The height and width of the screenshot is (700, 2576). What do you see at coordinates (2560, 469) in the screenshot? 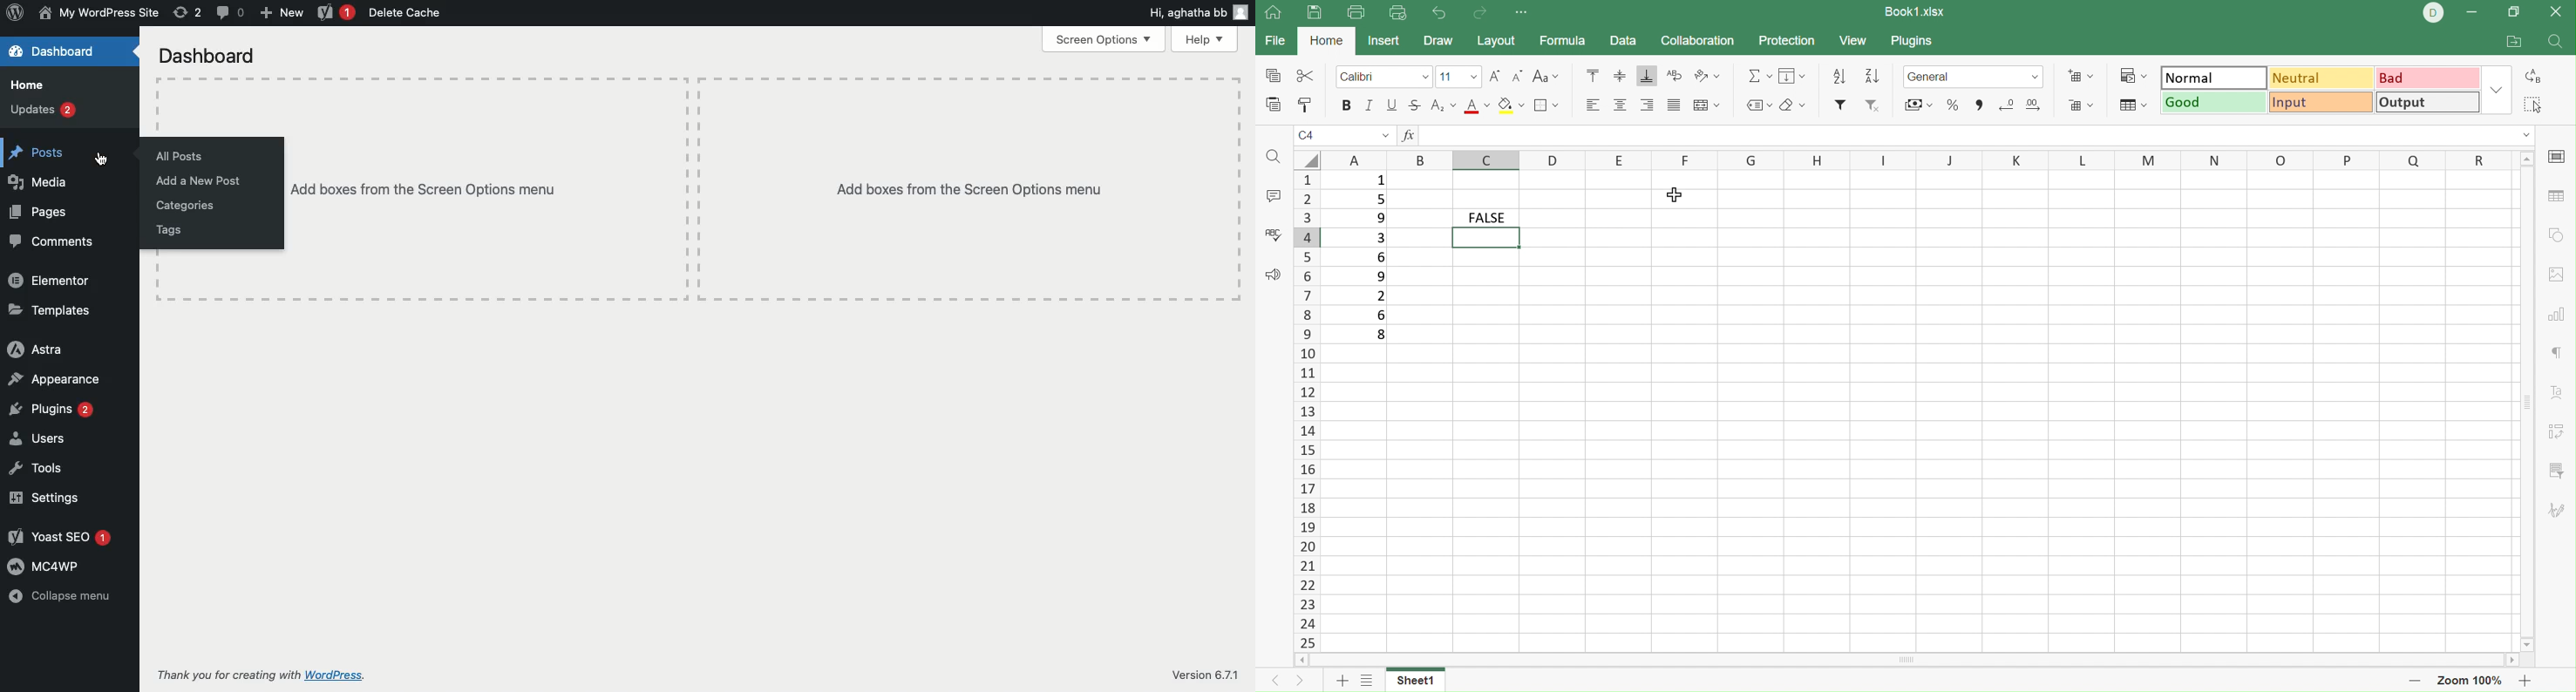
I see `Slicer settings` at bounding box center [2560, 469].